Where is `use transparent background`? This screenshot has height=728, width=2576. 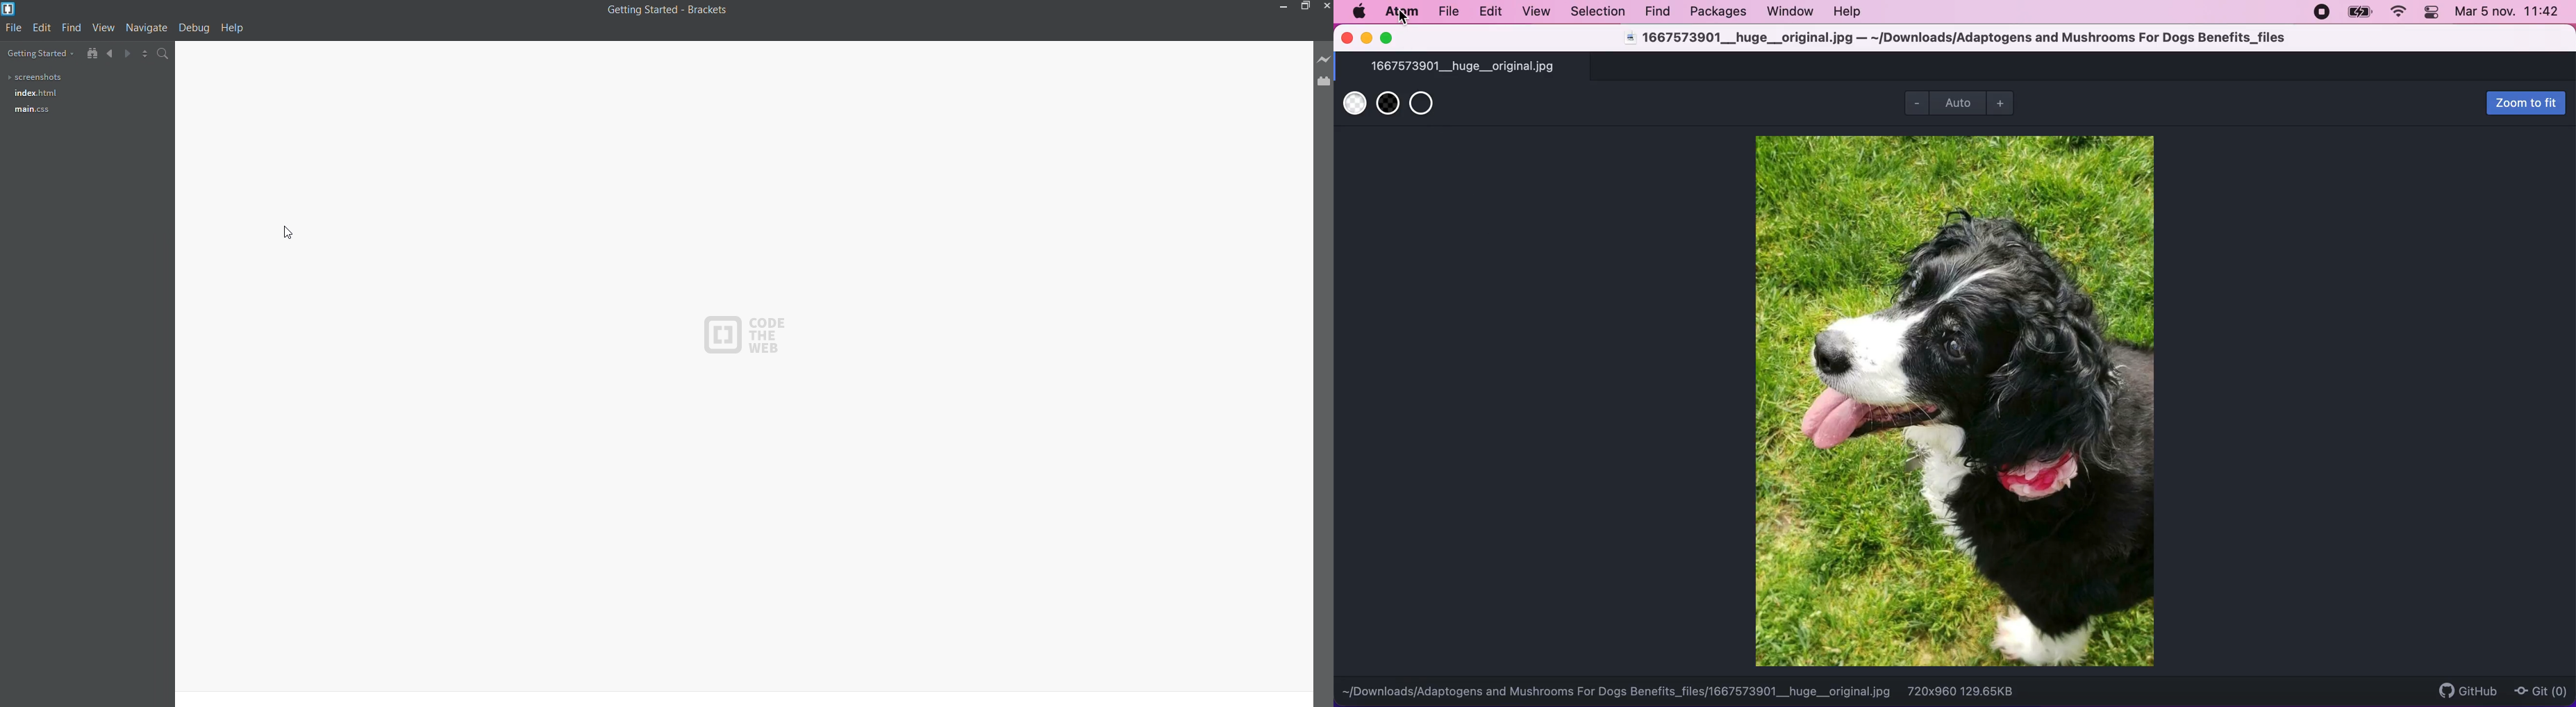
use transparent background is located at coordinates (1434, 104).